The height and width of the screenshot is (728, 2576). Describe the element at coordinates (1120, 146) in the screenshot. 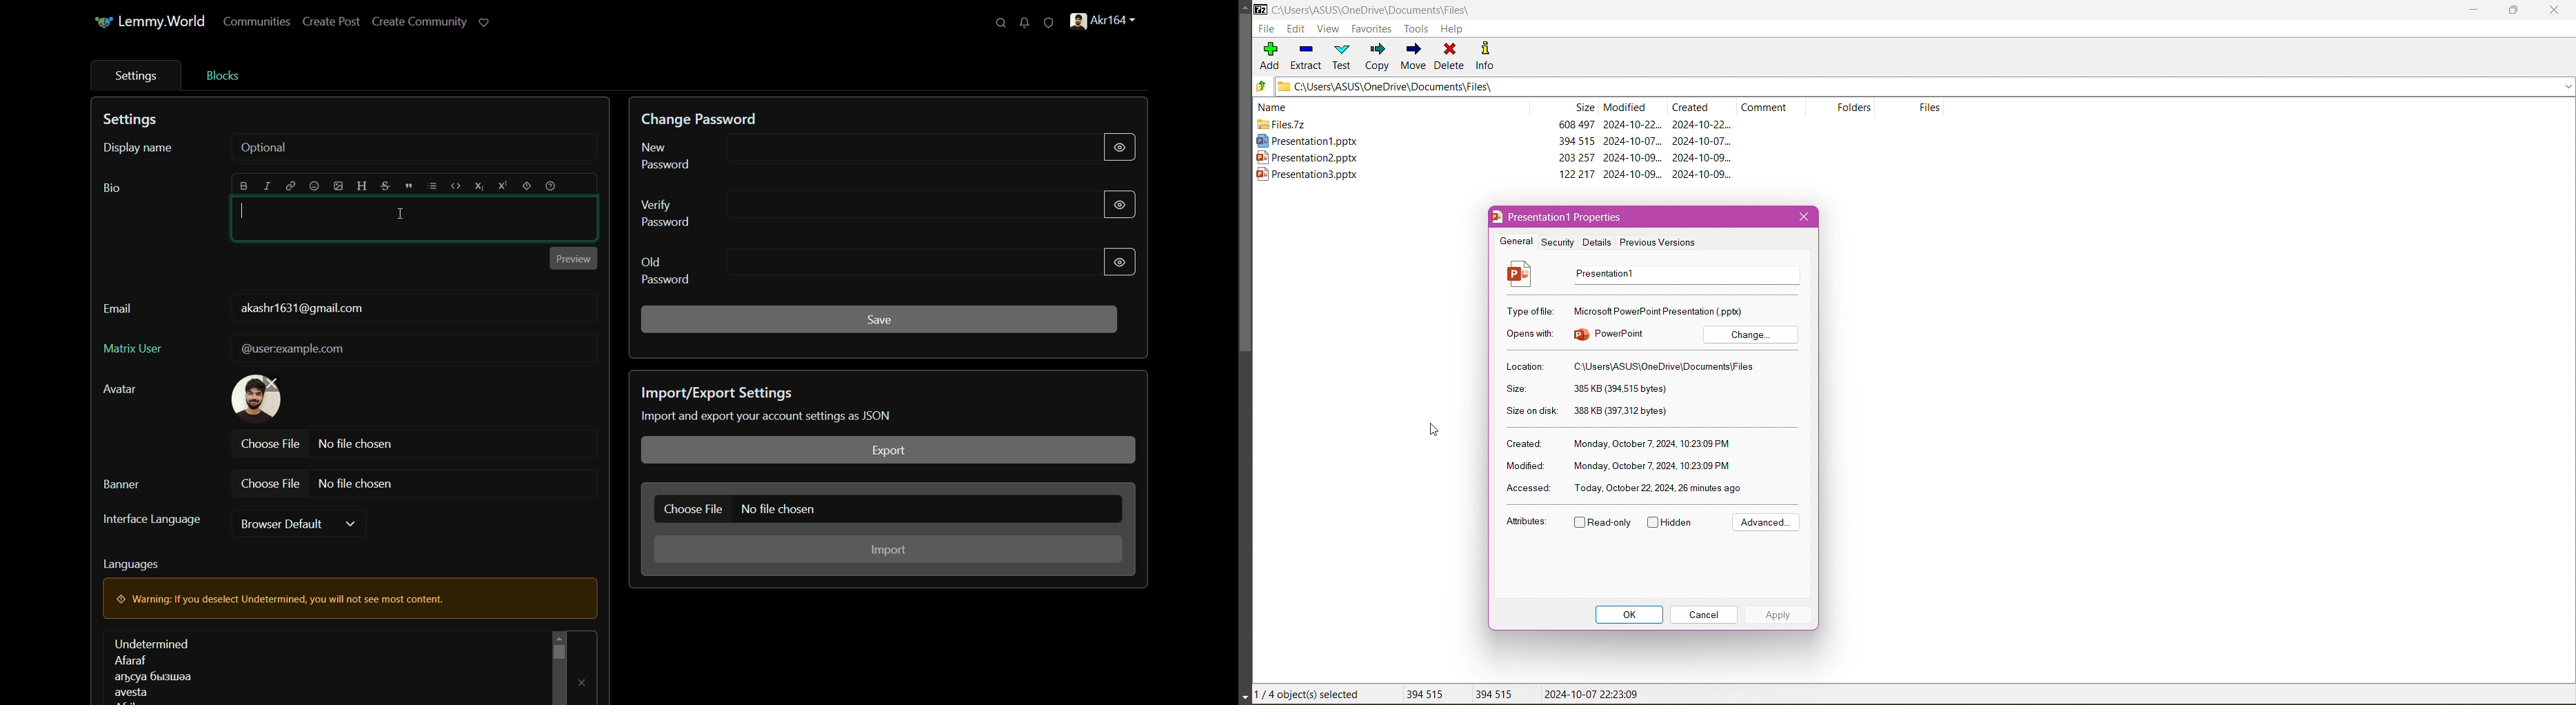

I see `show/hide` at that location.